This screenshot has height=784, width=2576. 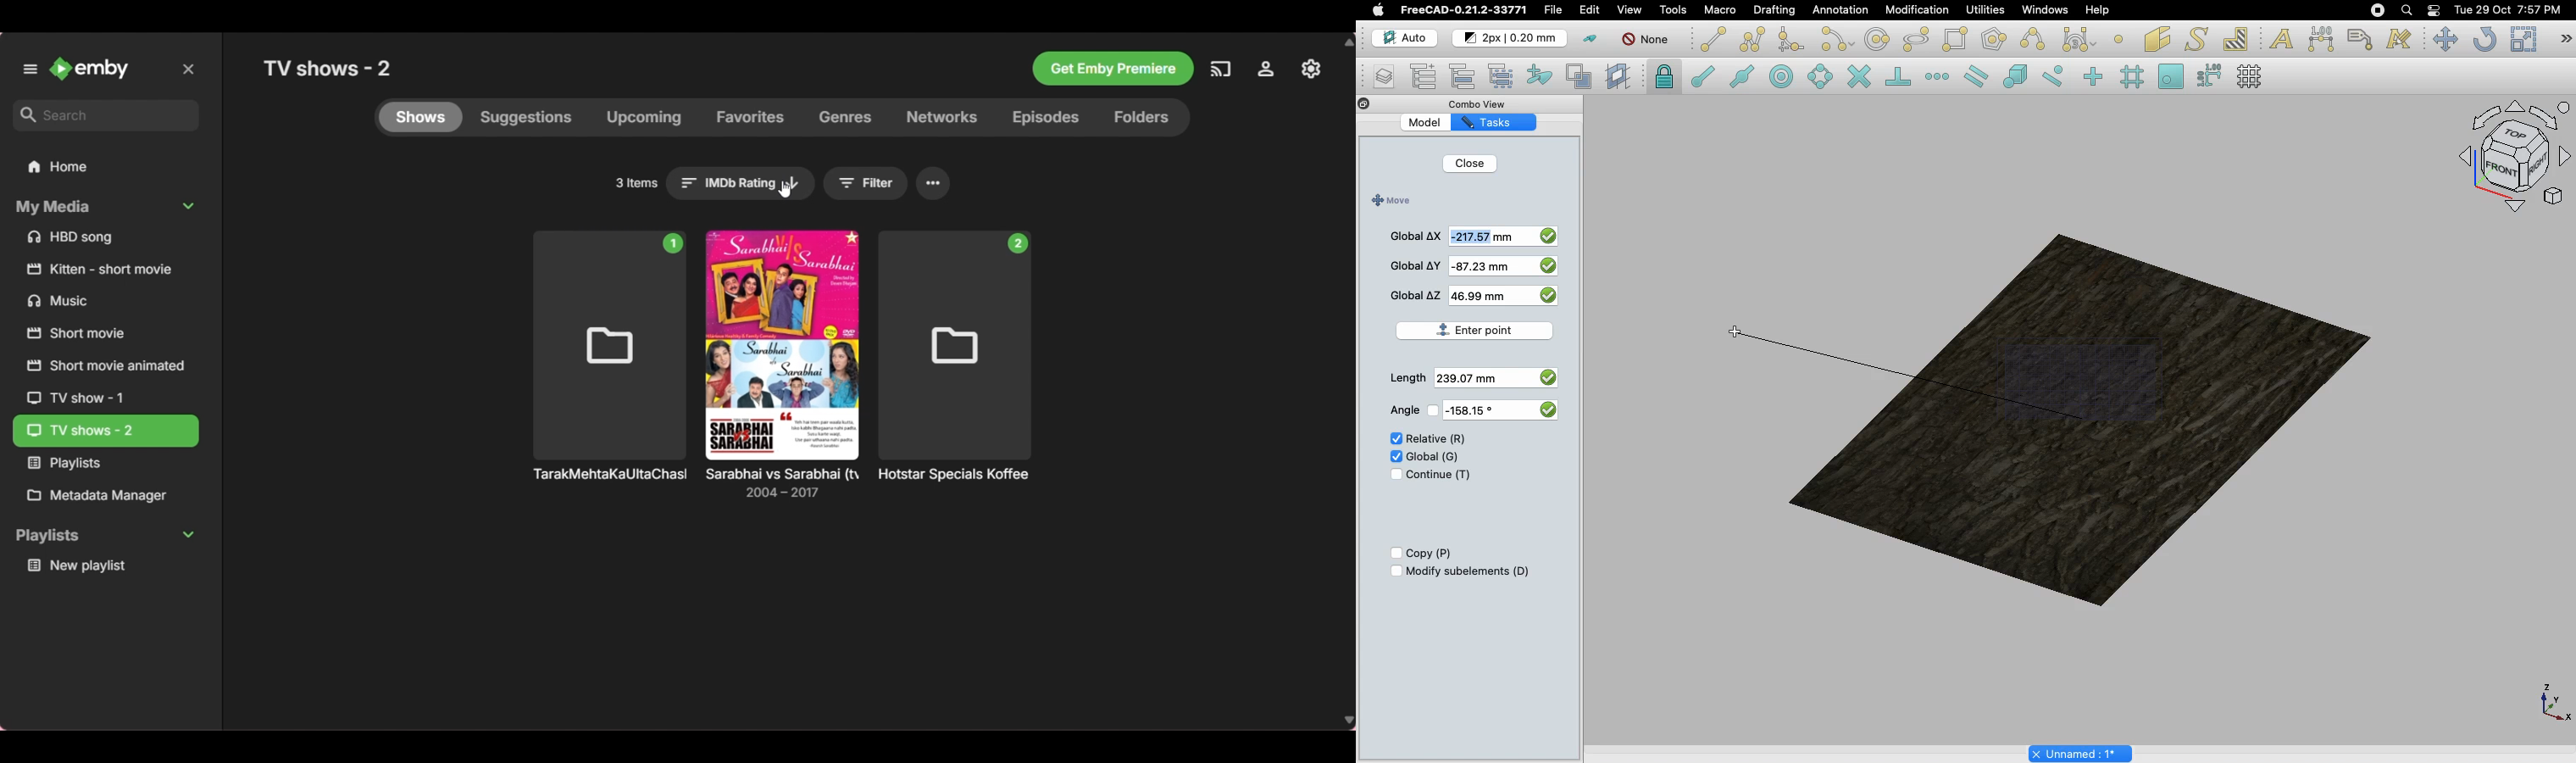 I want to click on Selecting edit, so click(x=1593, y=11).